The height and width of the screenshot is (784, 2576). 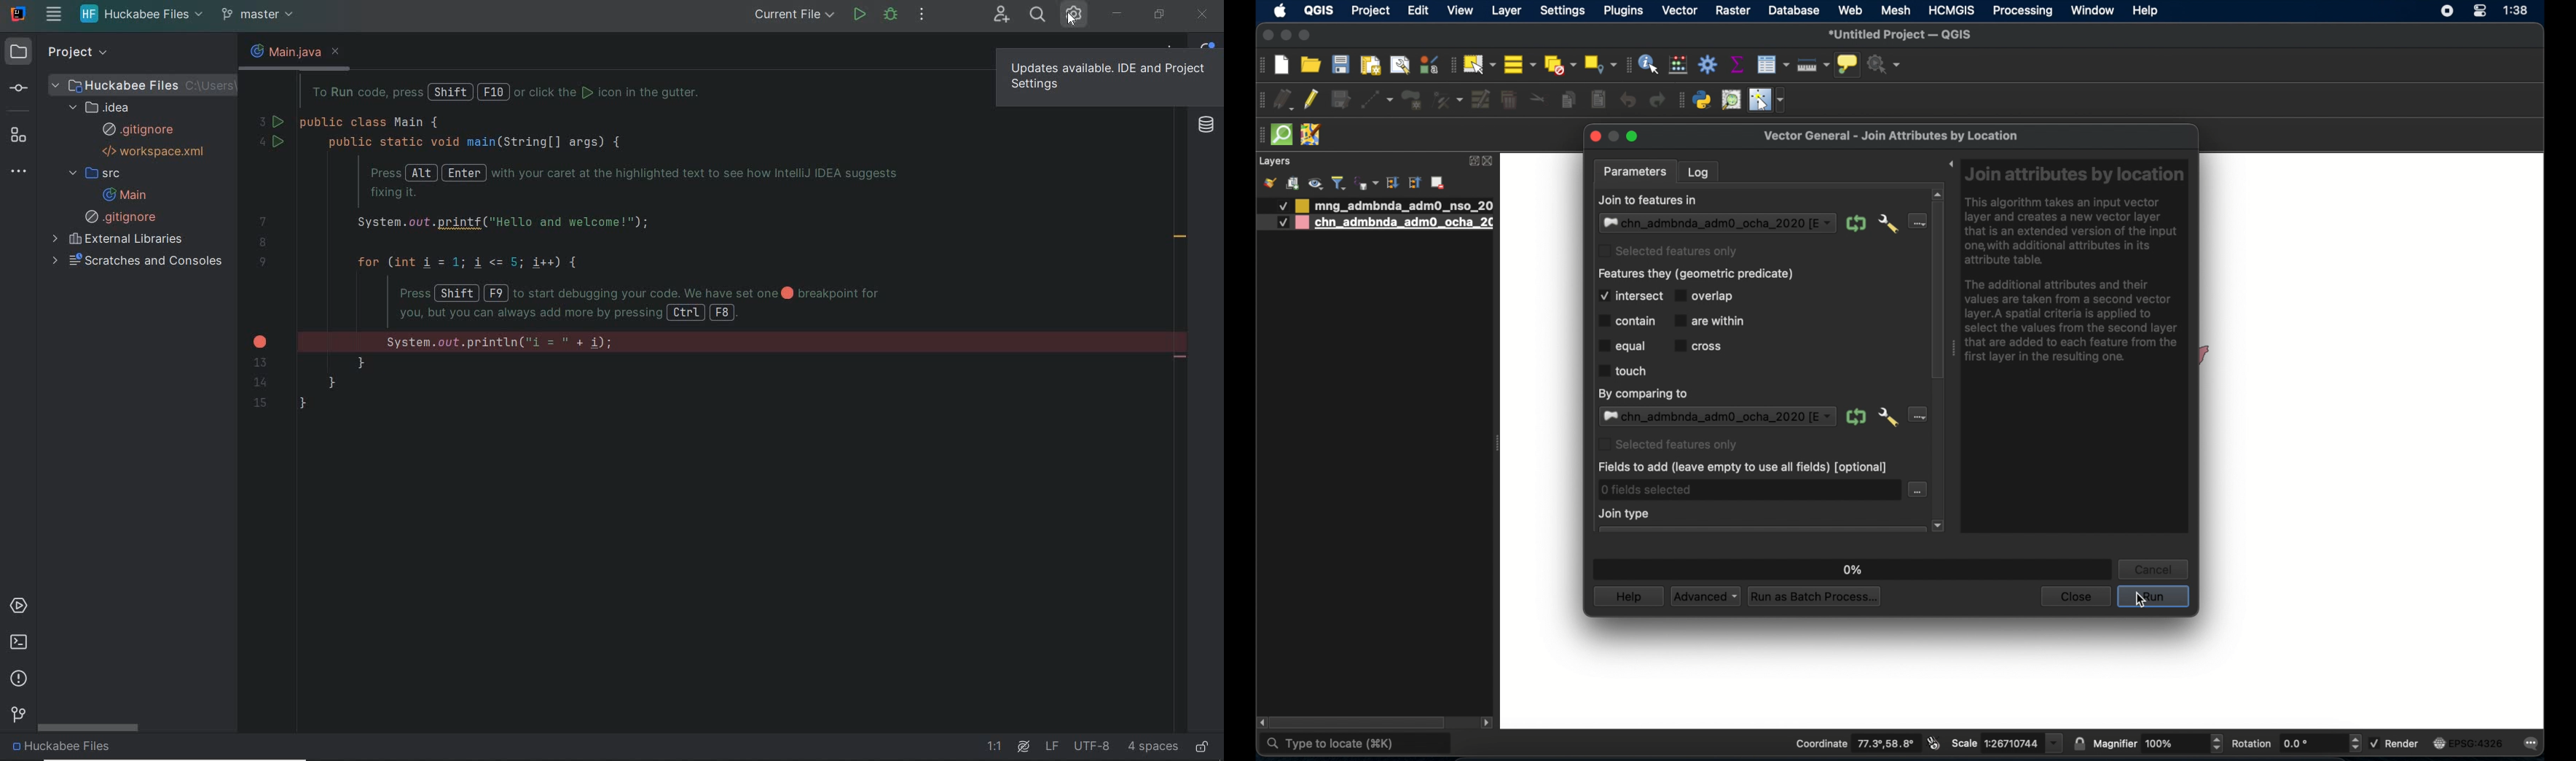 What do you see at coordinates (1812, 66) in the screenshot?
I see `measure line` at bounding box center [1812, 66].